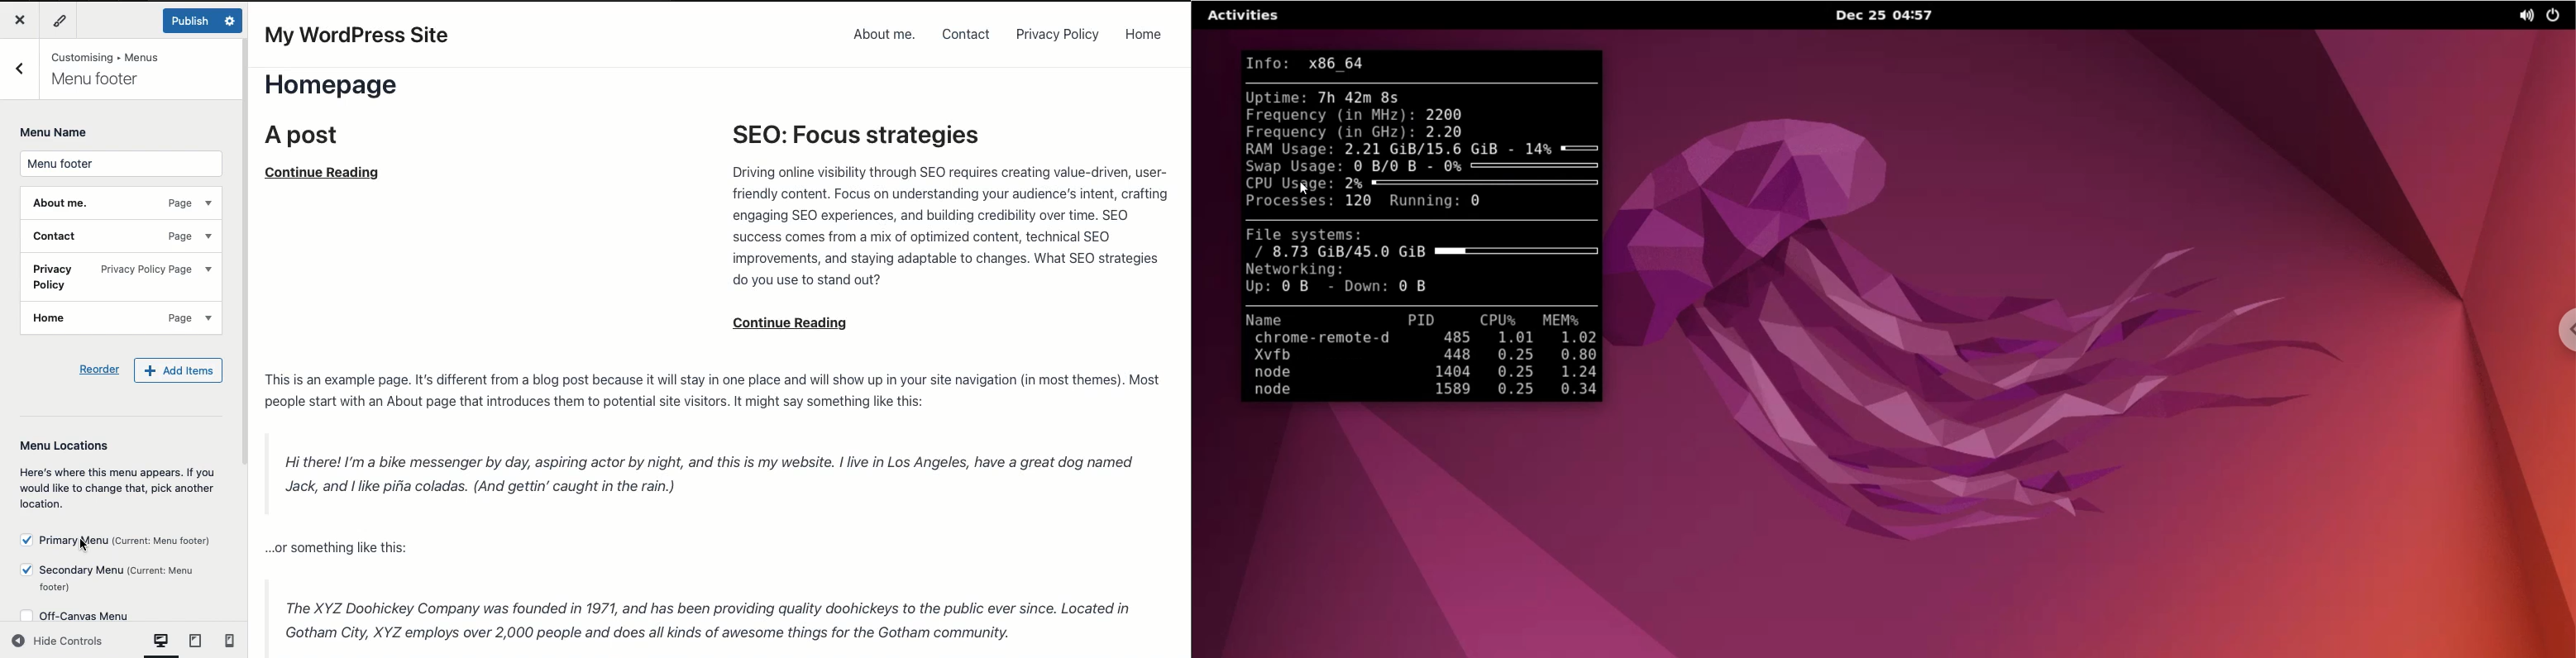 This screenshot has height=672, width=2576. Describe the element at coordinates (121, 204) in the screenshot. I see `About me` at that location.